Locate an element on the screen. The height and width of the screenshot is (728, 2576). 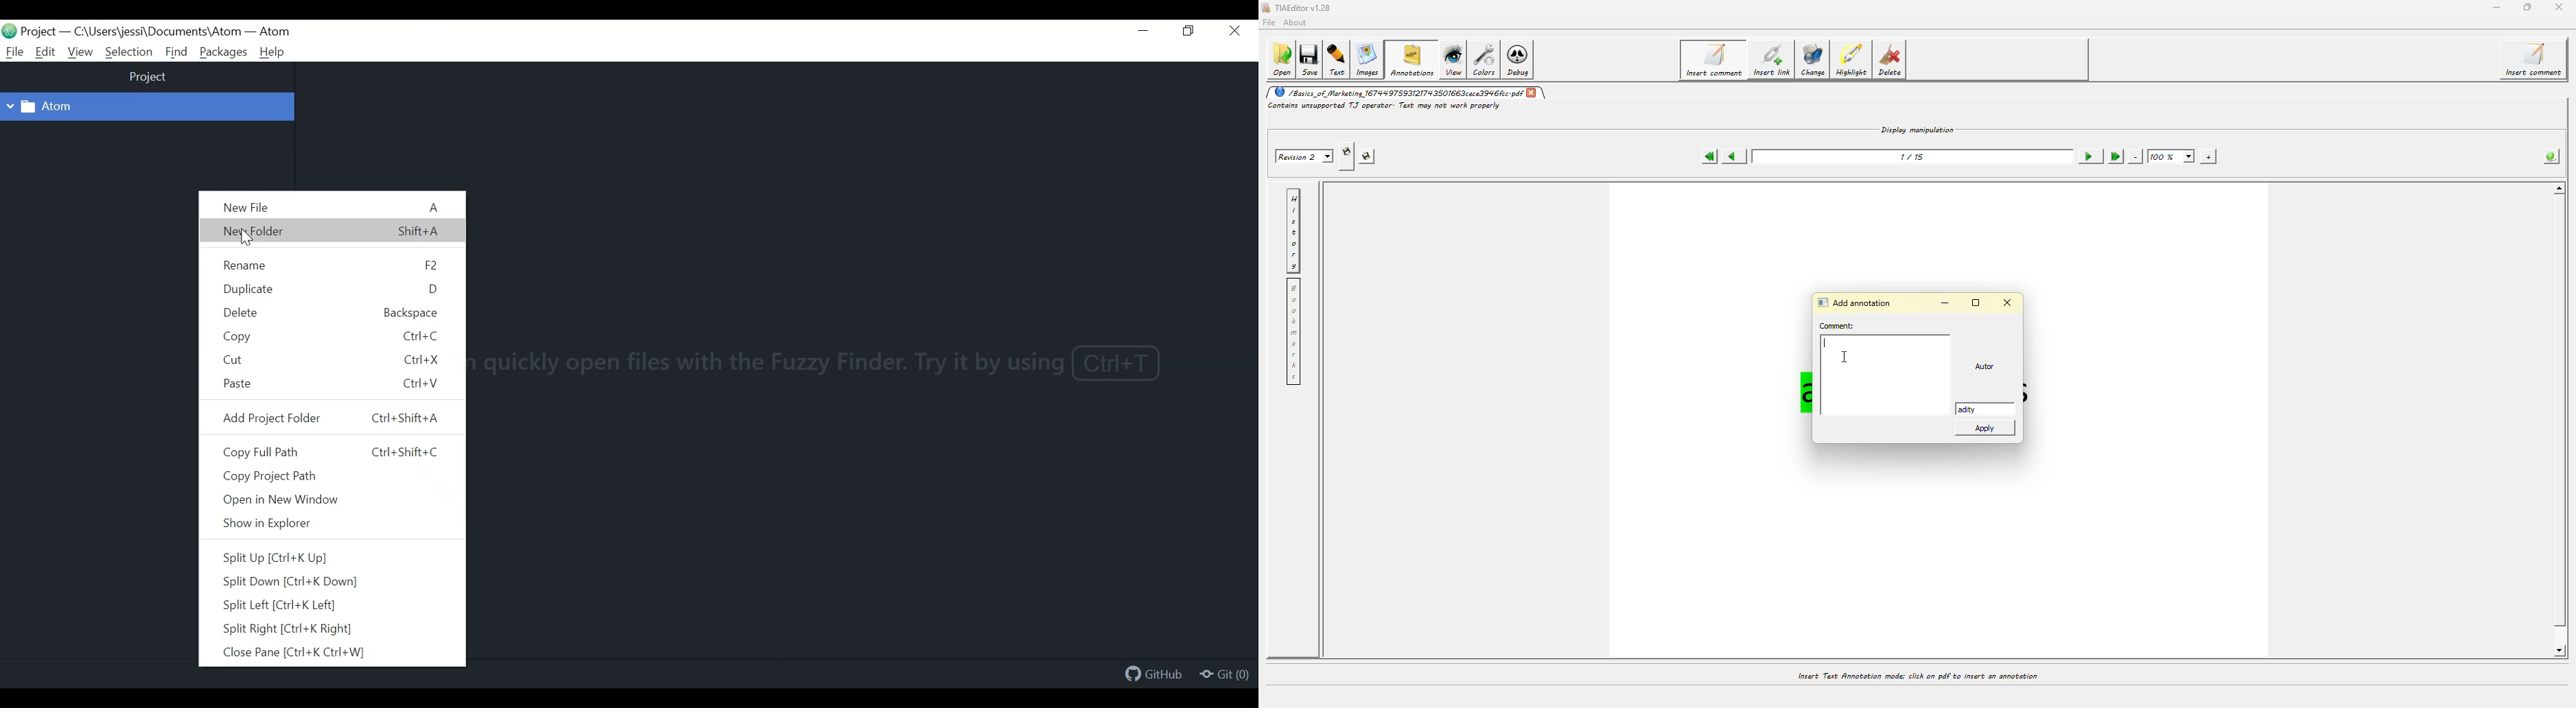
Github is located at coordinates (1155, 676).